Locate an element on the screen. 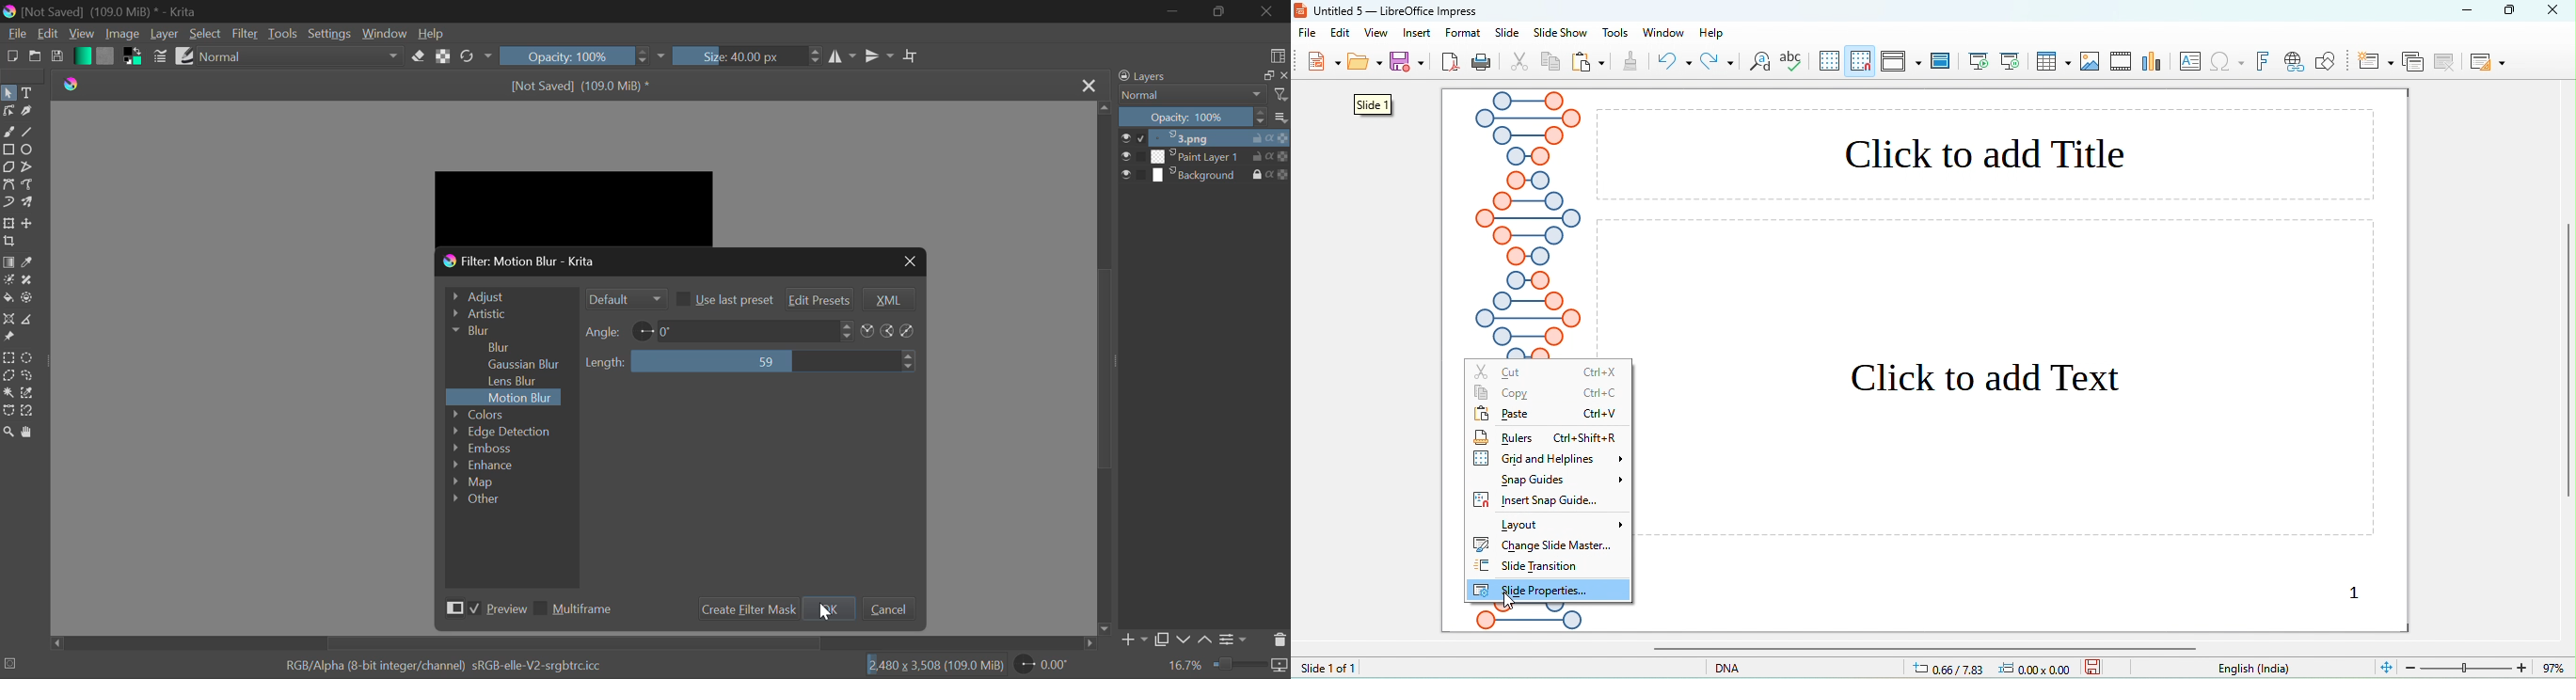  Scroll Bar is located at coordinates (1106, 368).